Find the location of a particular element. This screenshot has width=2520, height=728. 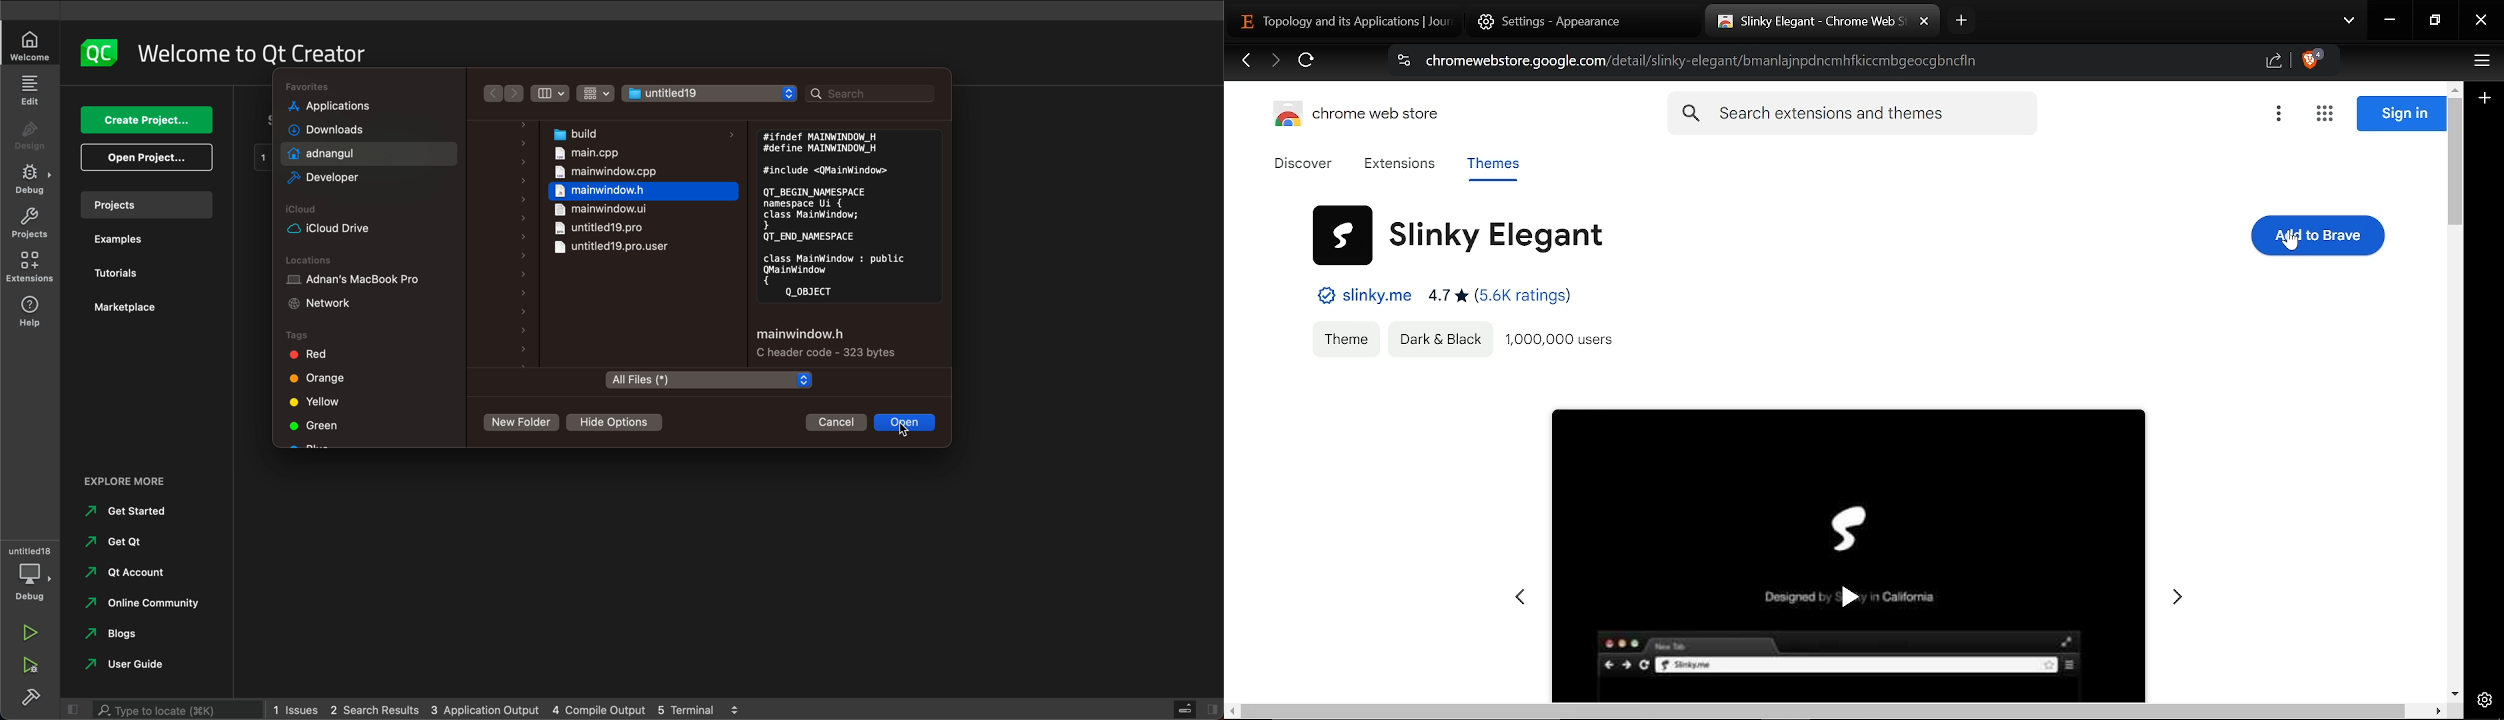

untitledpro is located at coordinates (606, 229).